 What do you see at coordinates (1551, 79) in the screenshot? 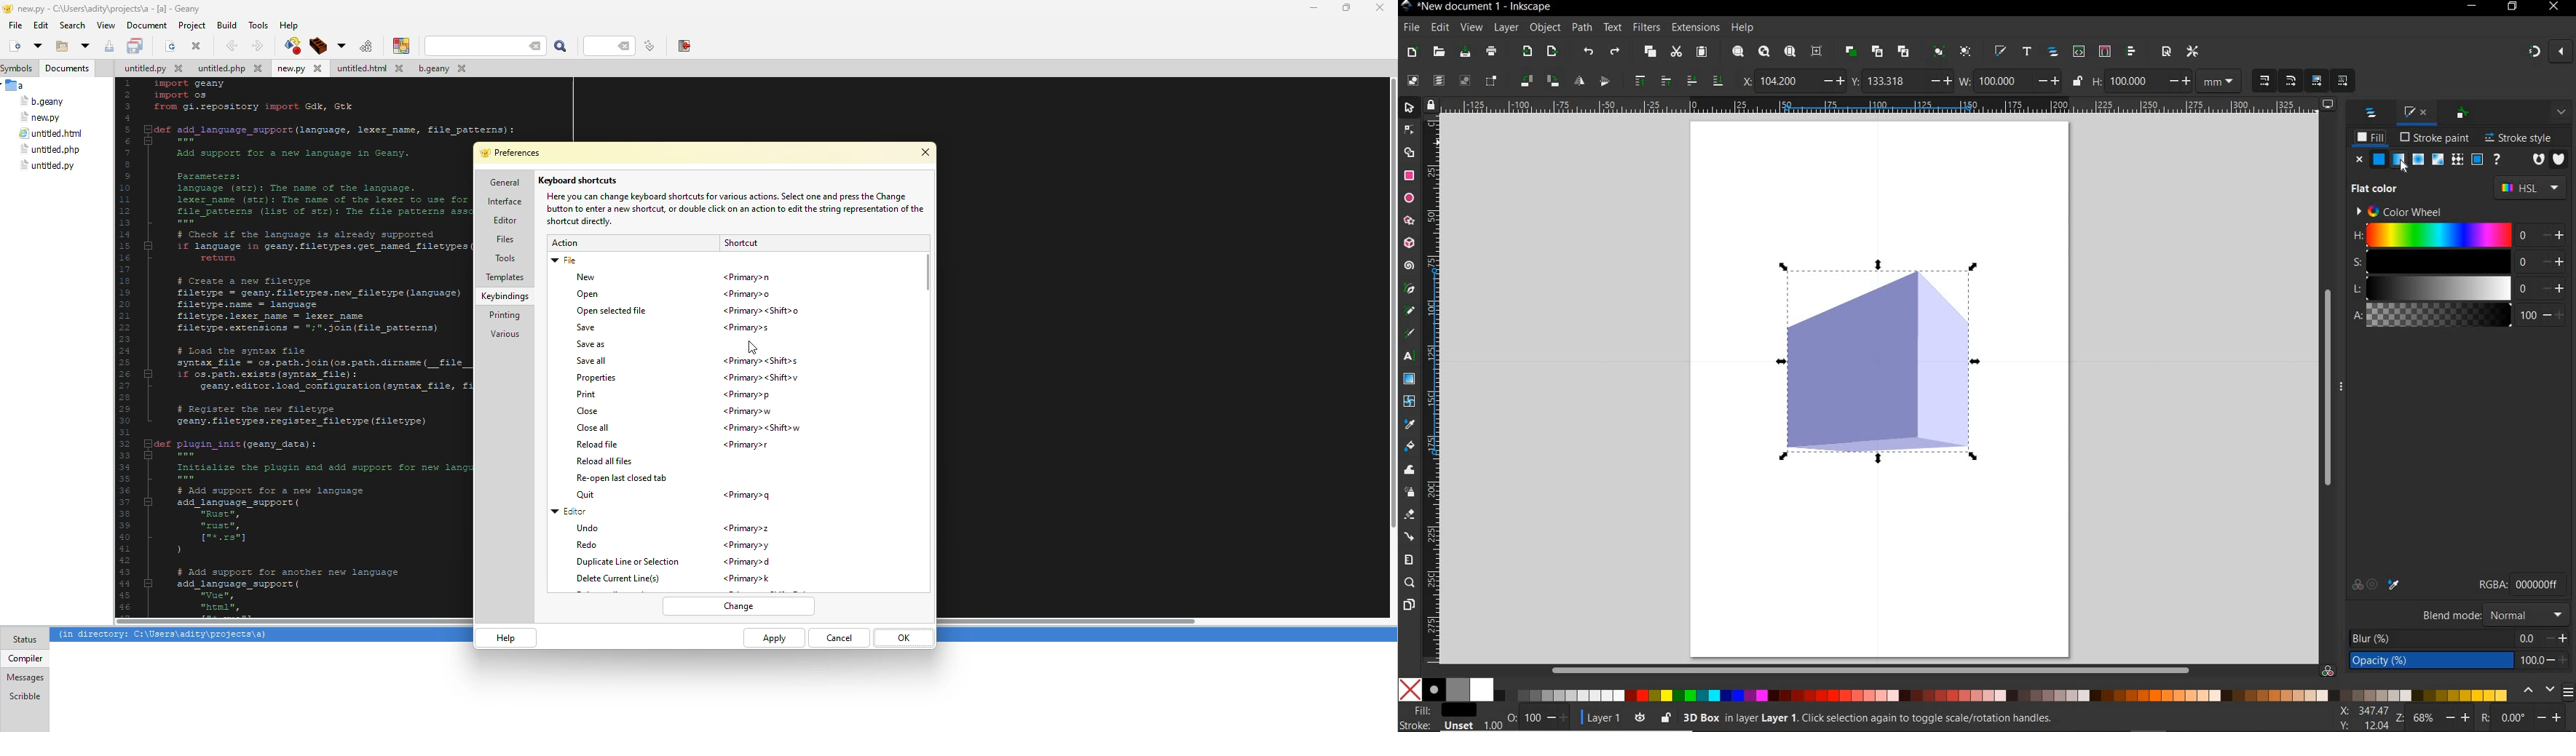
I see `OBJECT ROTATE` at bounding box center [1551, 79].